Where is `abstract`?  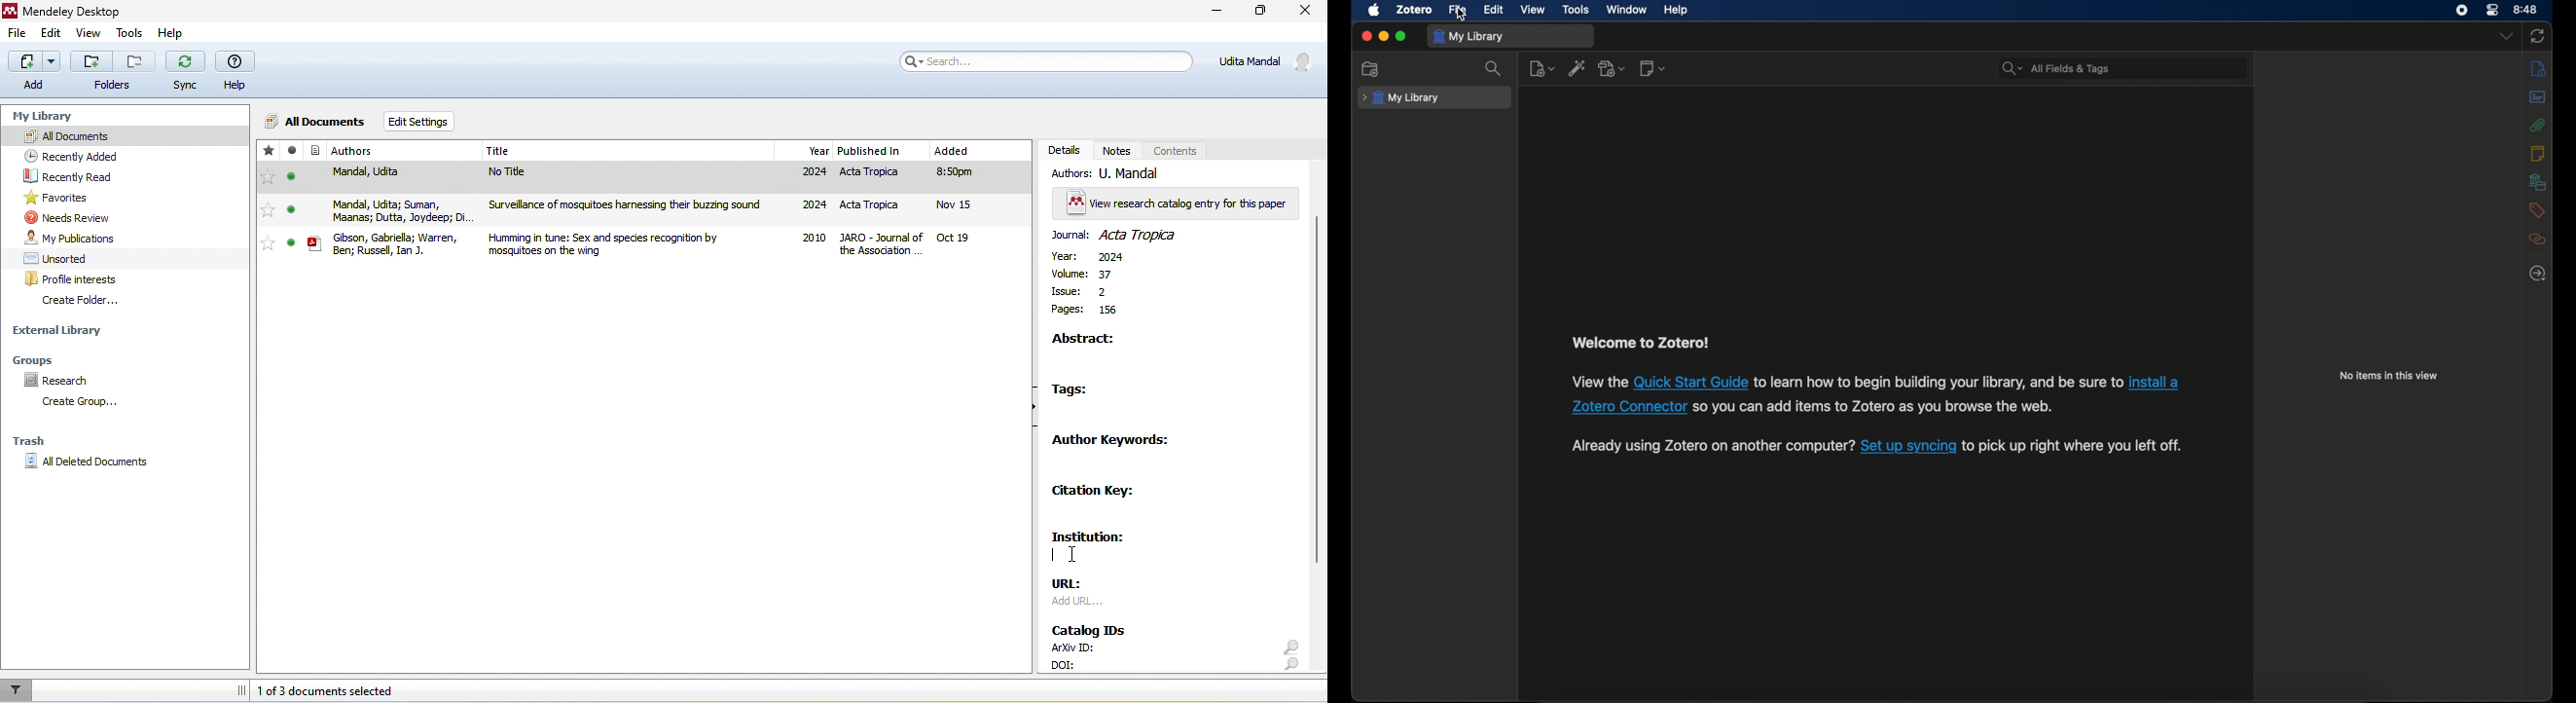
abstract is located at coordinates (2538, 96).